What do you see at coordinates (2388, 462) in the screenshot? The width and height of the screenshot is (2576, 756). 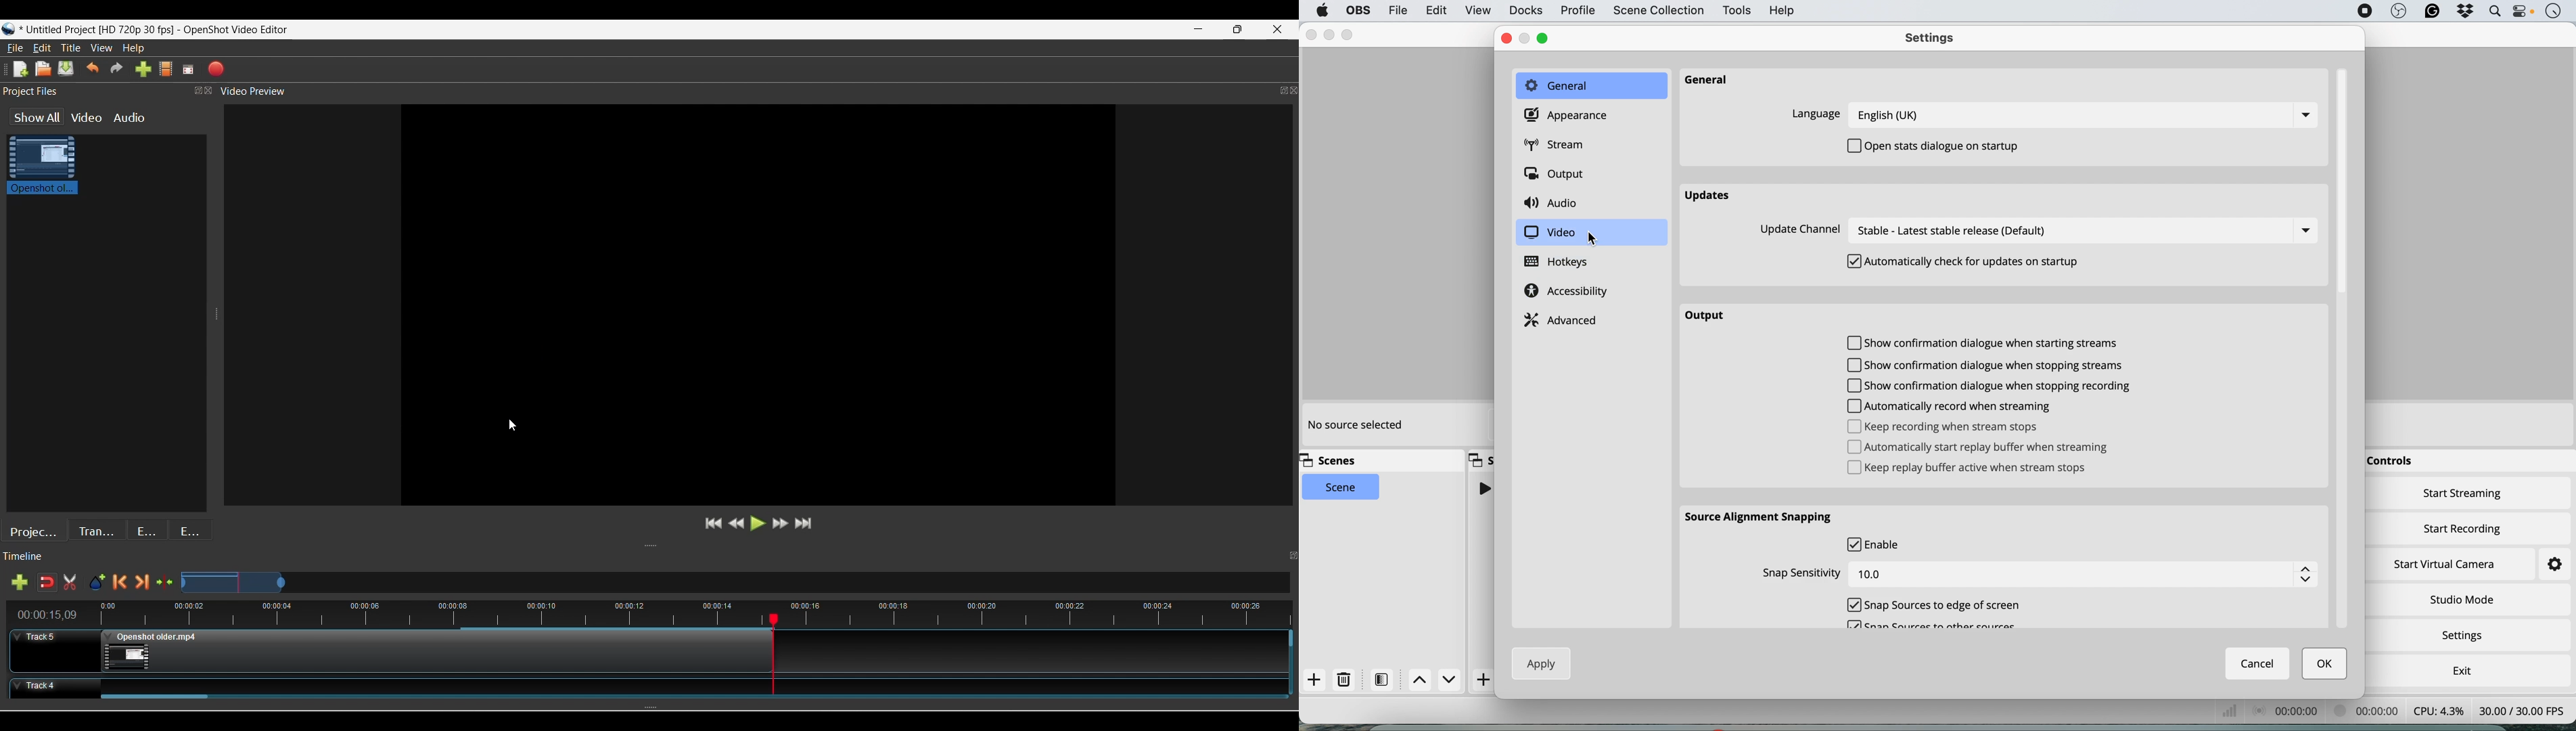 I see `controls` at bounding box center [2388, 462].